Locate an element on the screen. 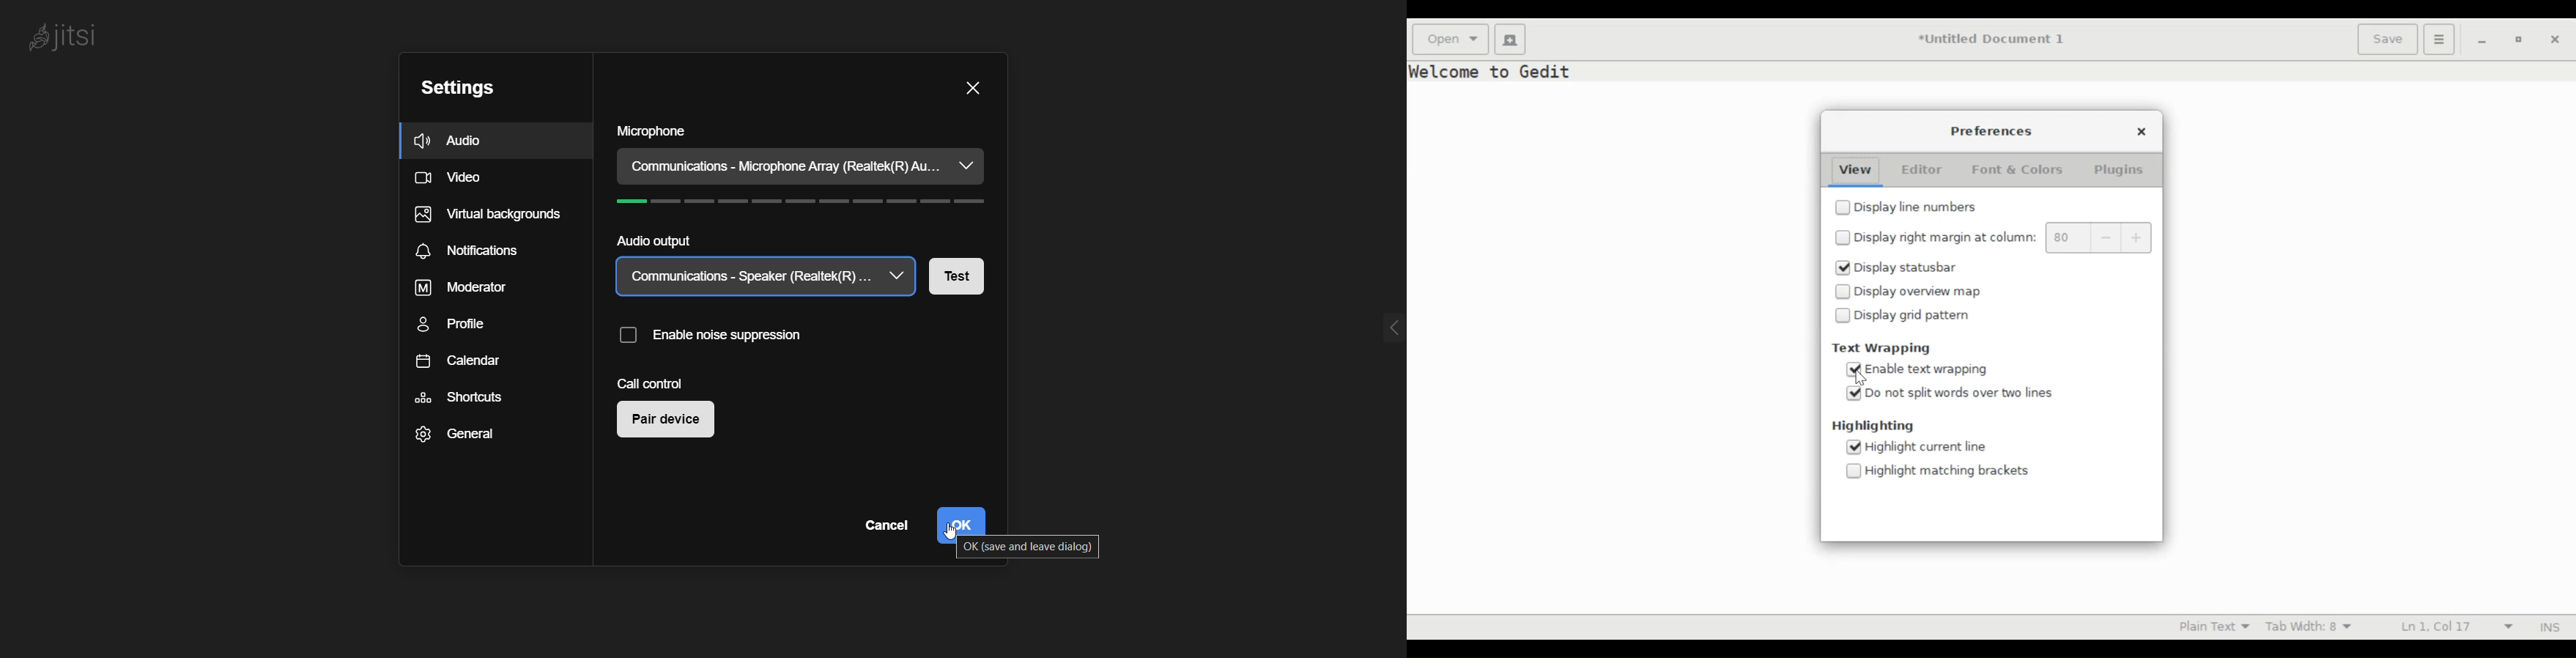 This screenshot has height=672, width=2576. audio is located at coordinates (454, 141).